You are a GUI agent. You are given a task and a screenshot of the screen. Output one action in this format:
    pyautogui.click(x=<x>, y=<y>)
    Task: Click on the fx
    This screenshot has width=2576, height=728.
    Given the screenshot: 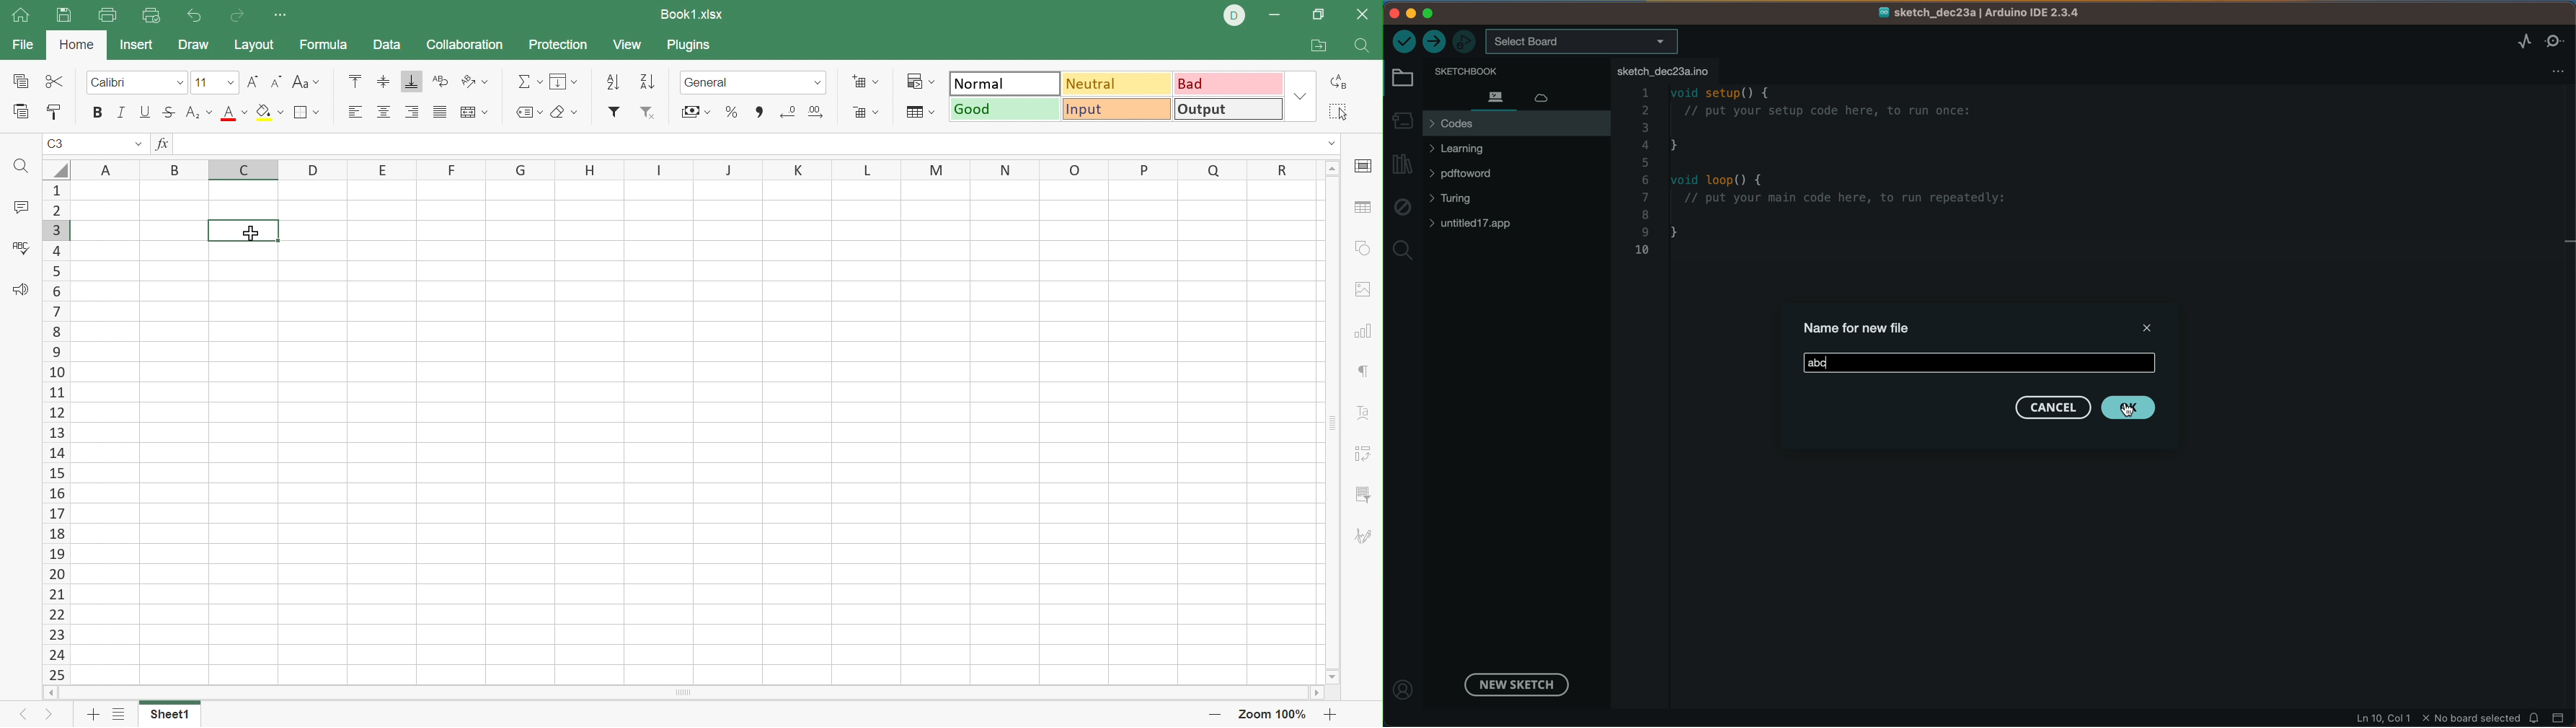 What is the action you would take?
    pyautogui.click(x=167, y=143)
    